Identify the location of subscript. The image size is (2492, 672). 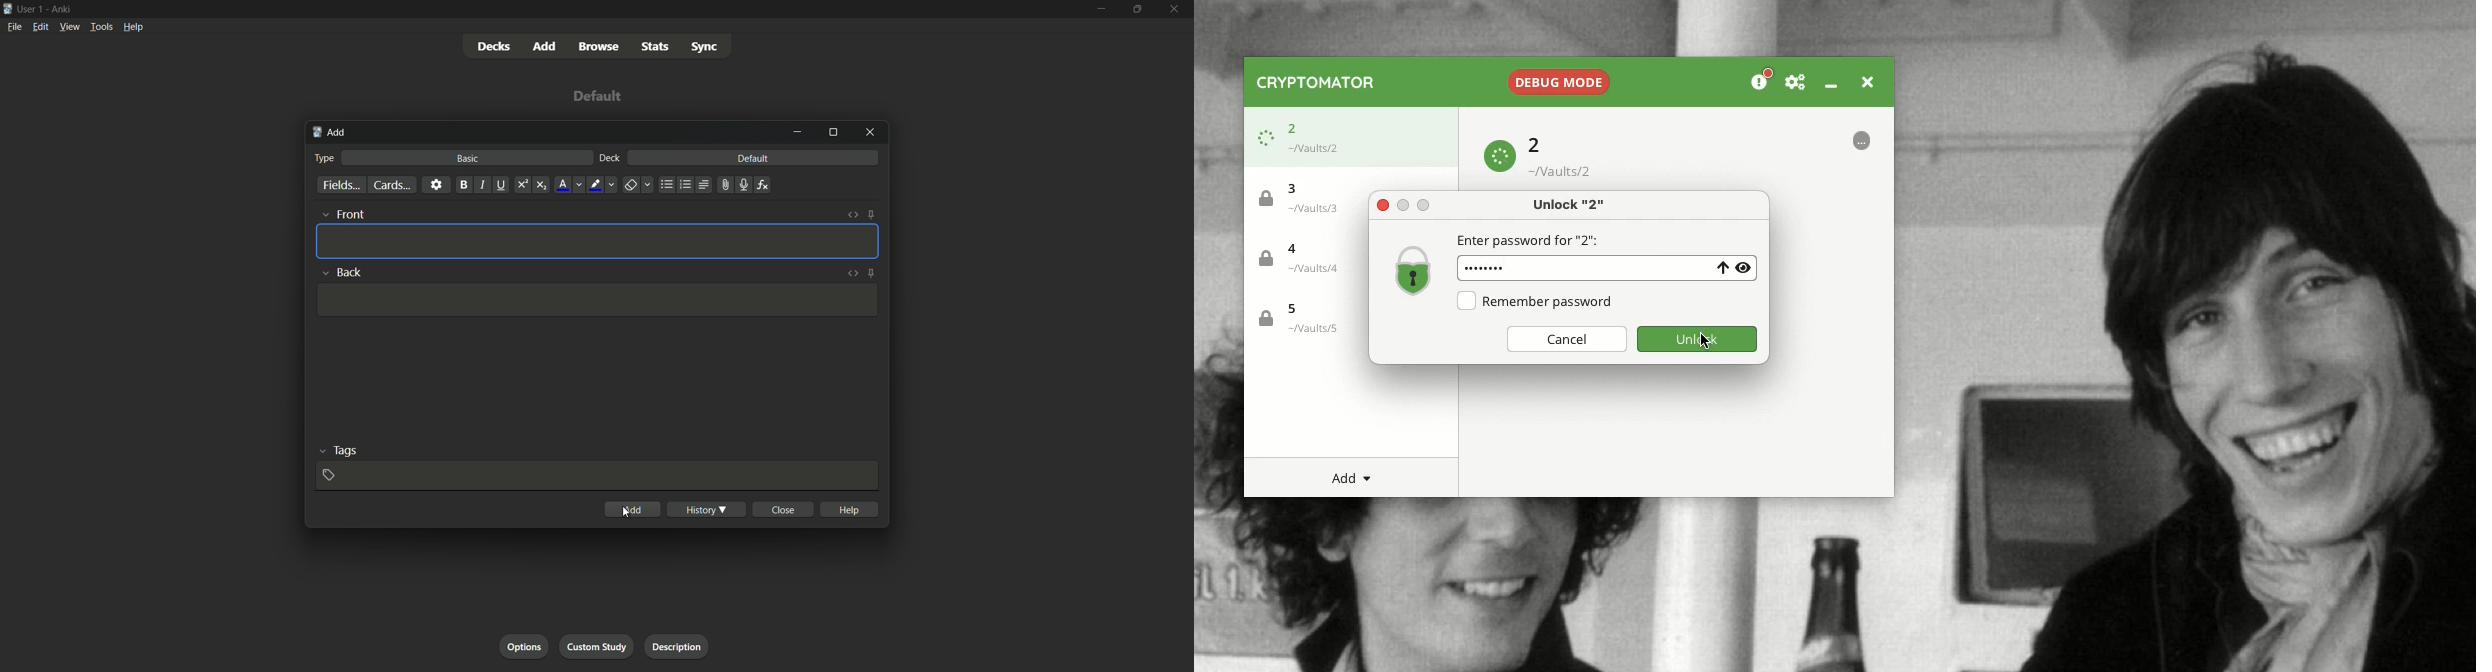
(542, 185).